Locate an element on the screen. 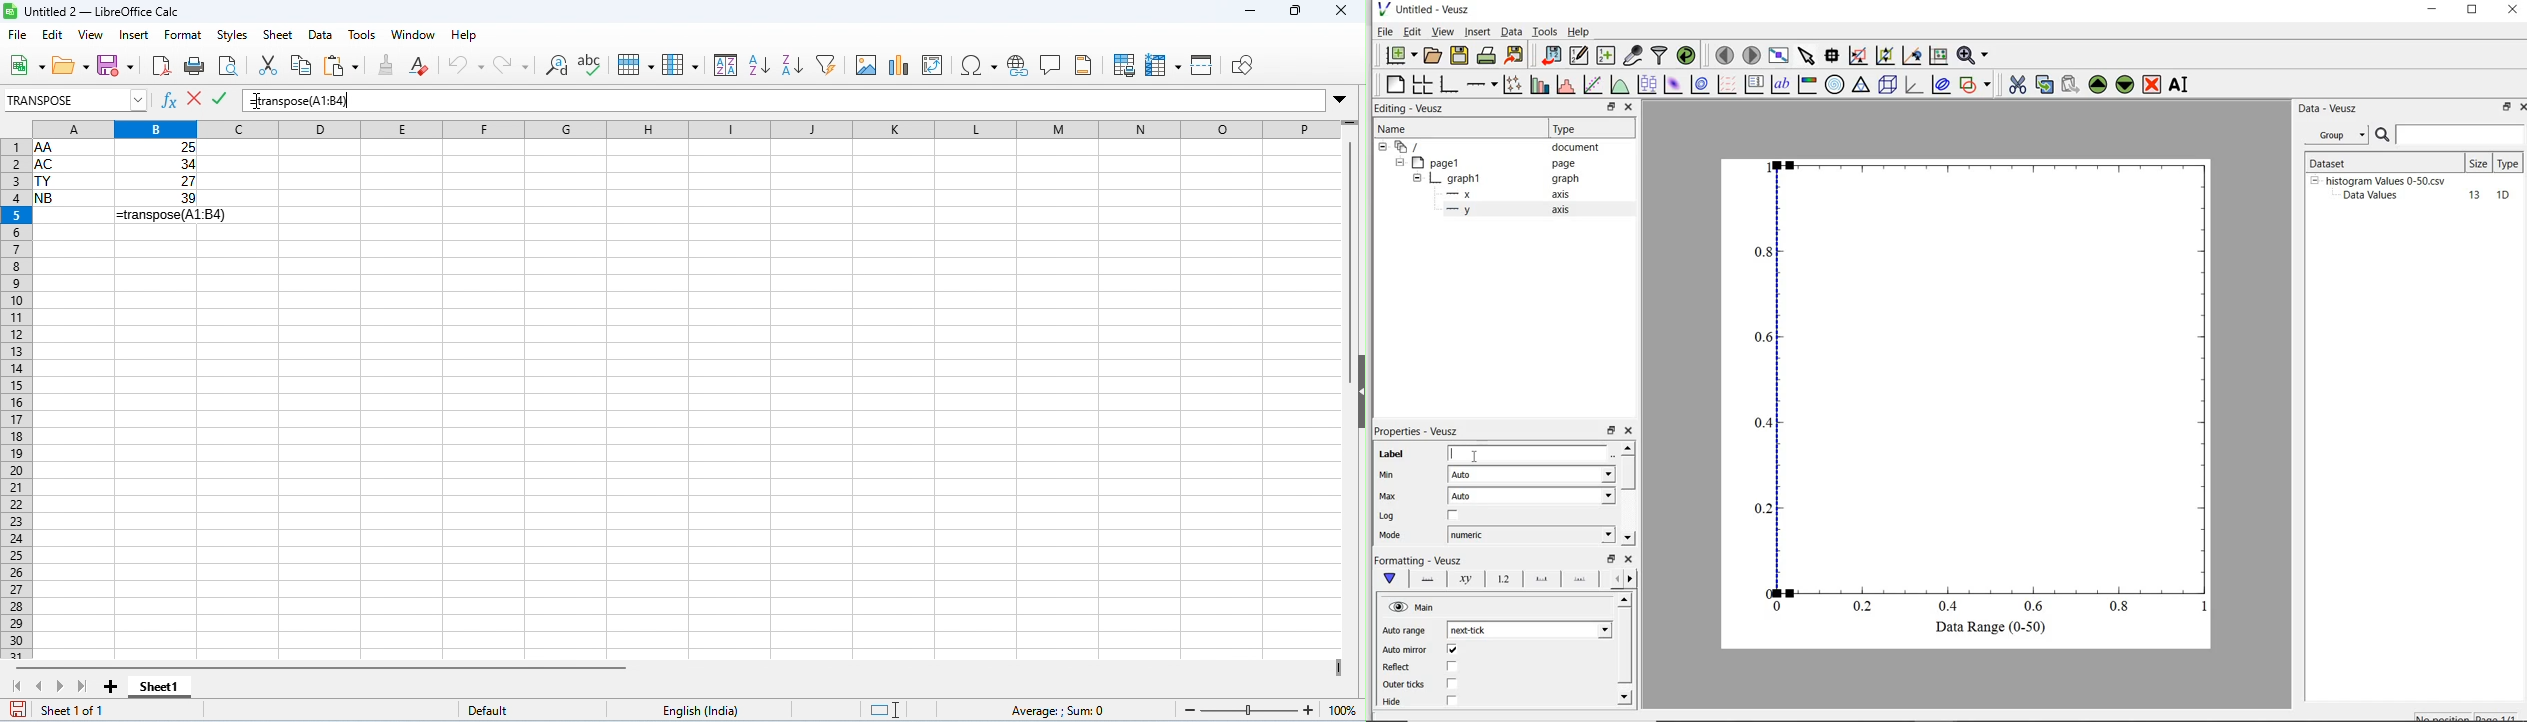  fit a function to data is located at coordinates (1594, 84).